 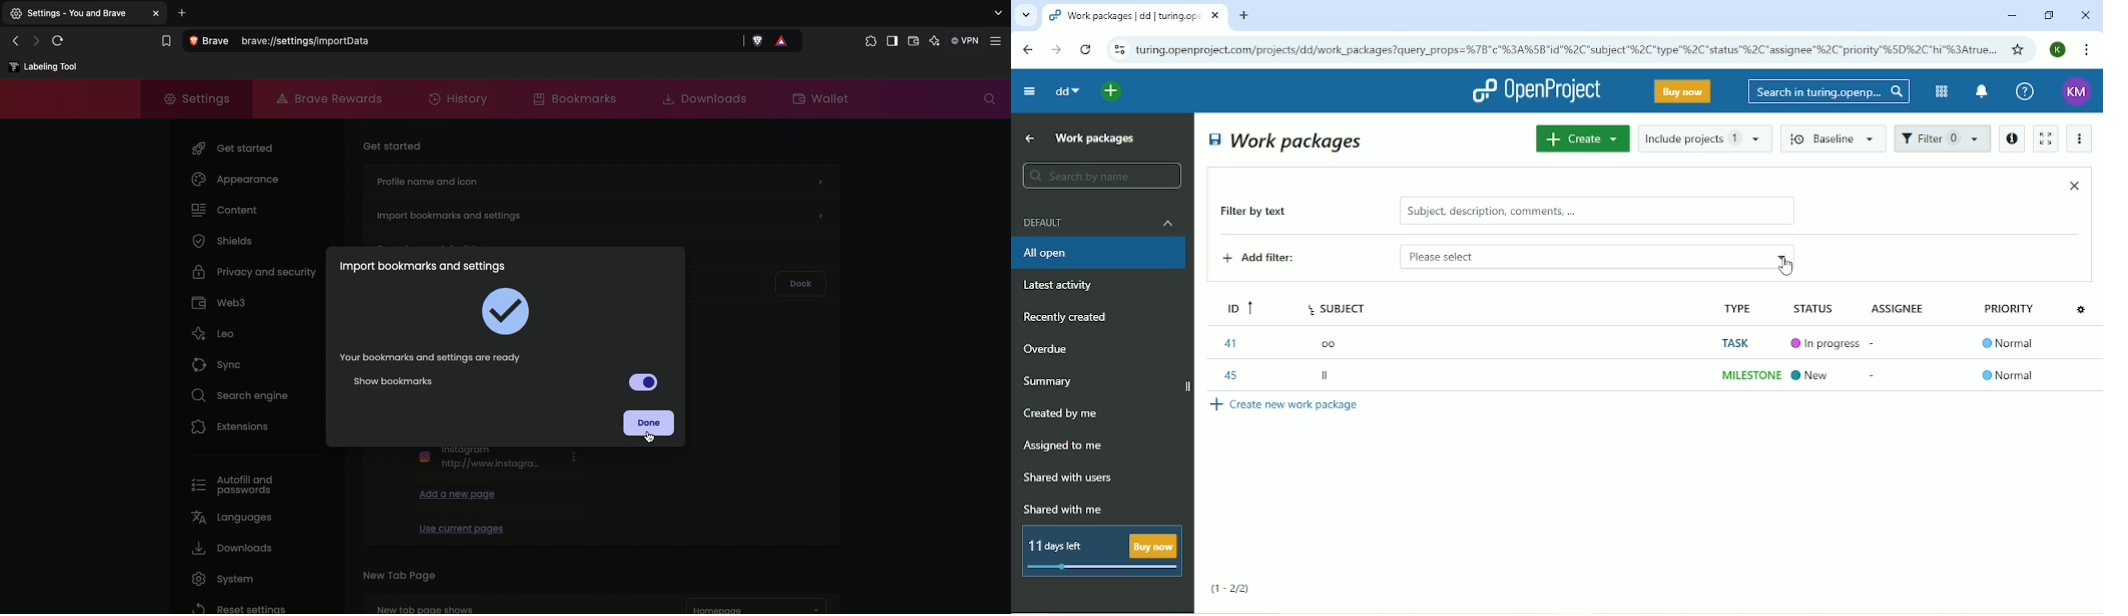 I want to click on Milestone, so click(x=1751, y=375).